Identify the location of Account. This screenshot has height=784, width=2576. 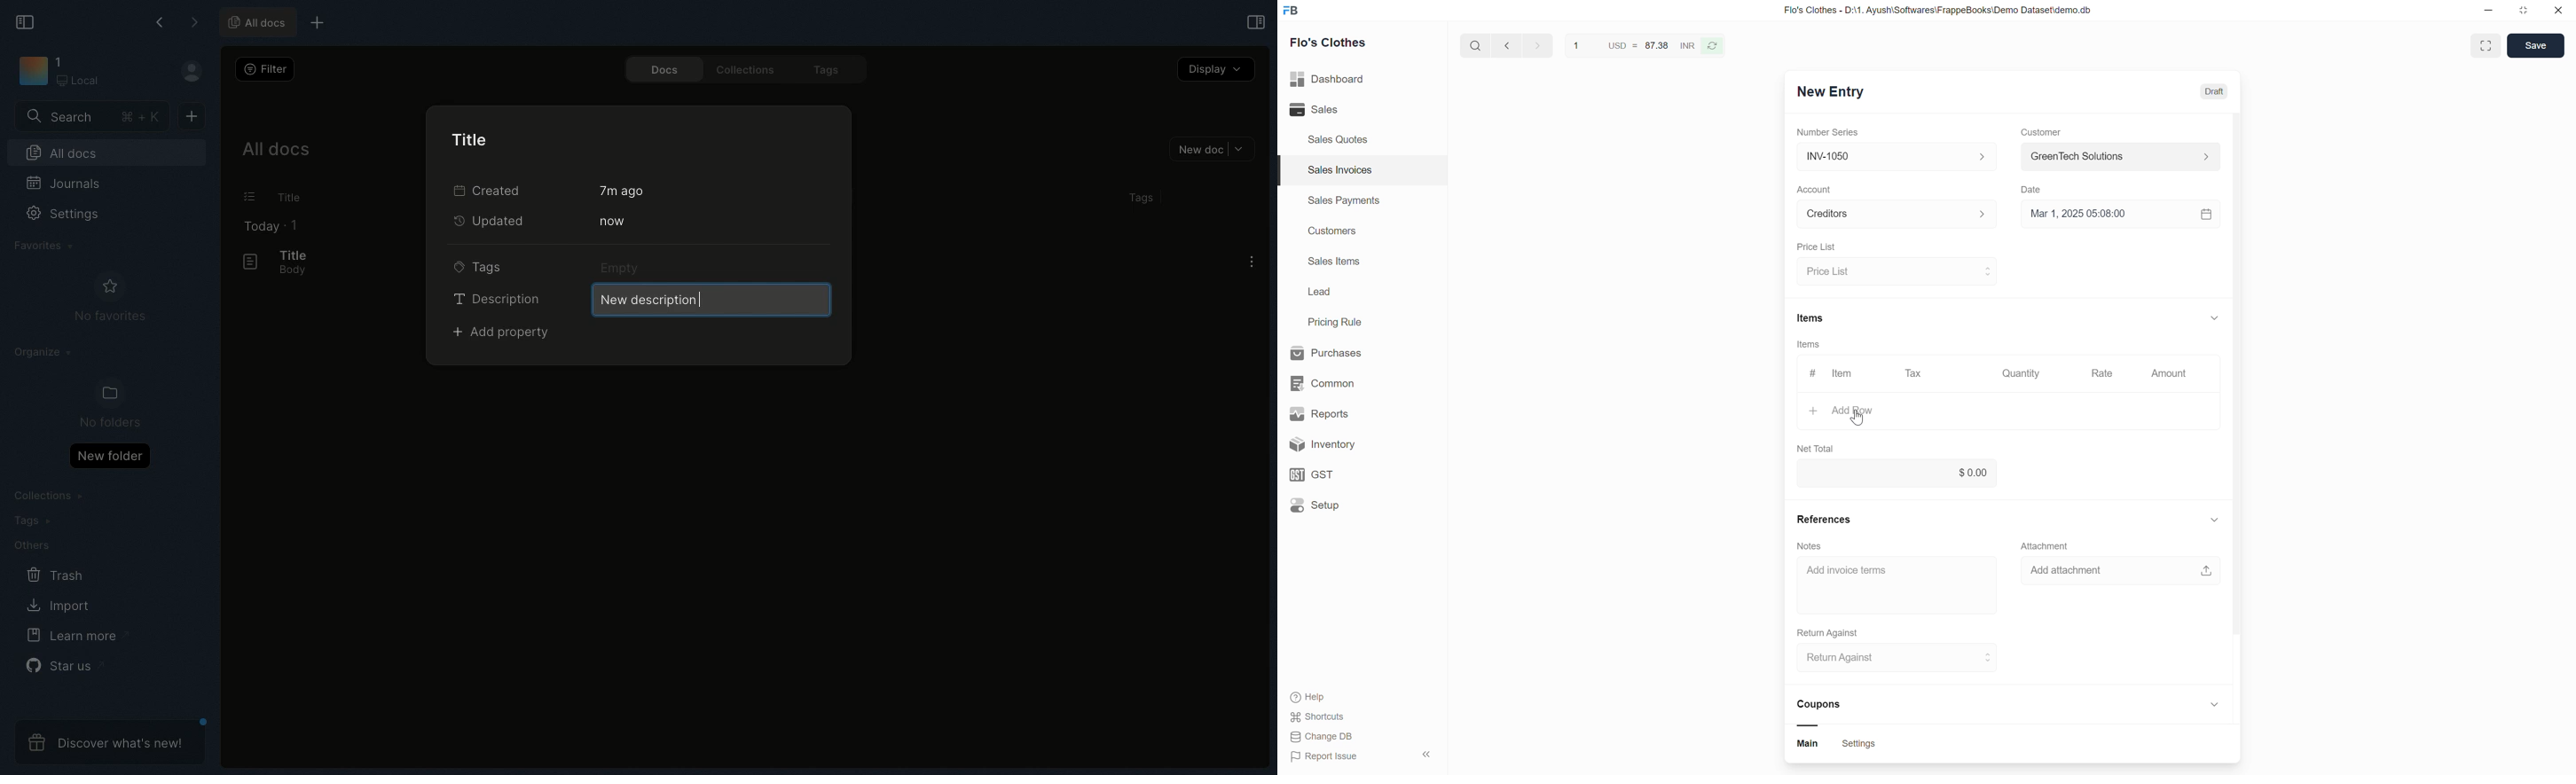
(1816, 189).